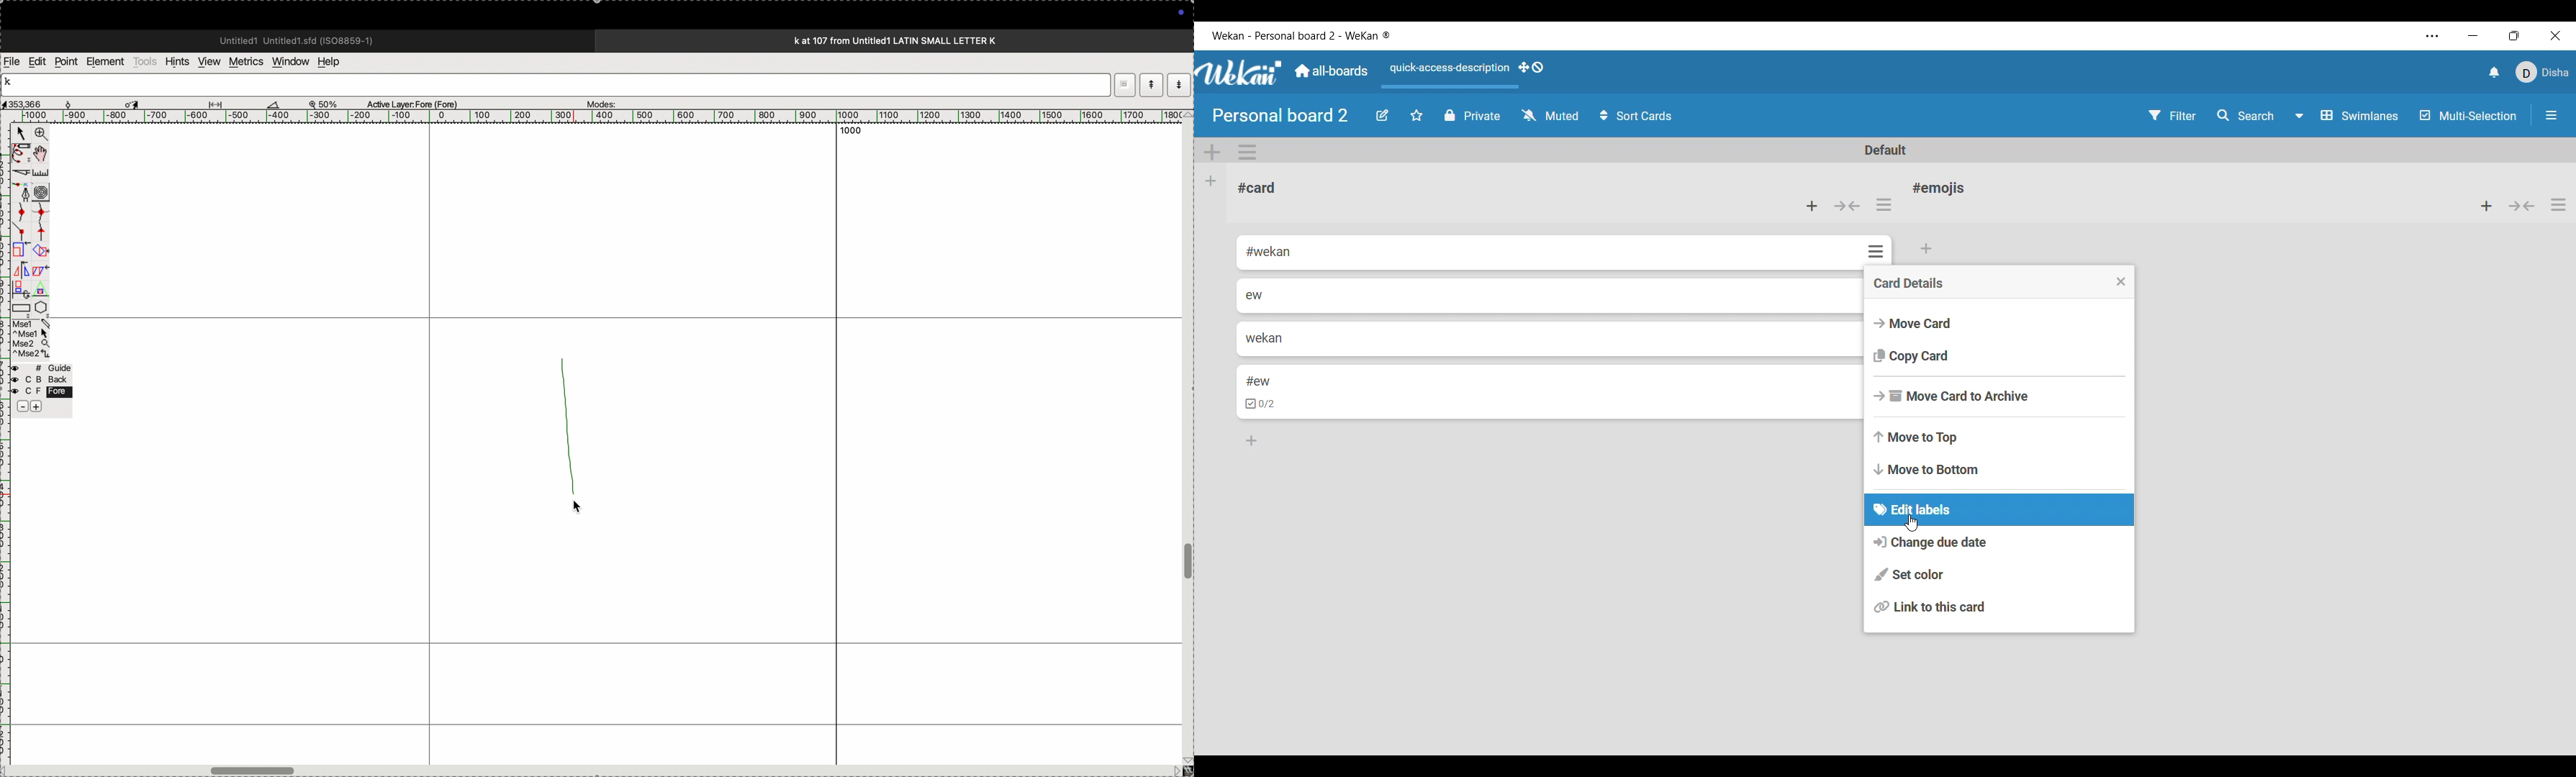  What do you see at coordinates (1122, 85) in the screenshot?
I see `restore down` at bounding box center [1122, 85].